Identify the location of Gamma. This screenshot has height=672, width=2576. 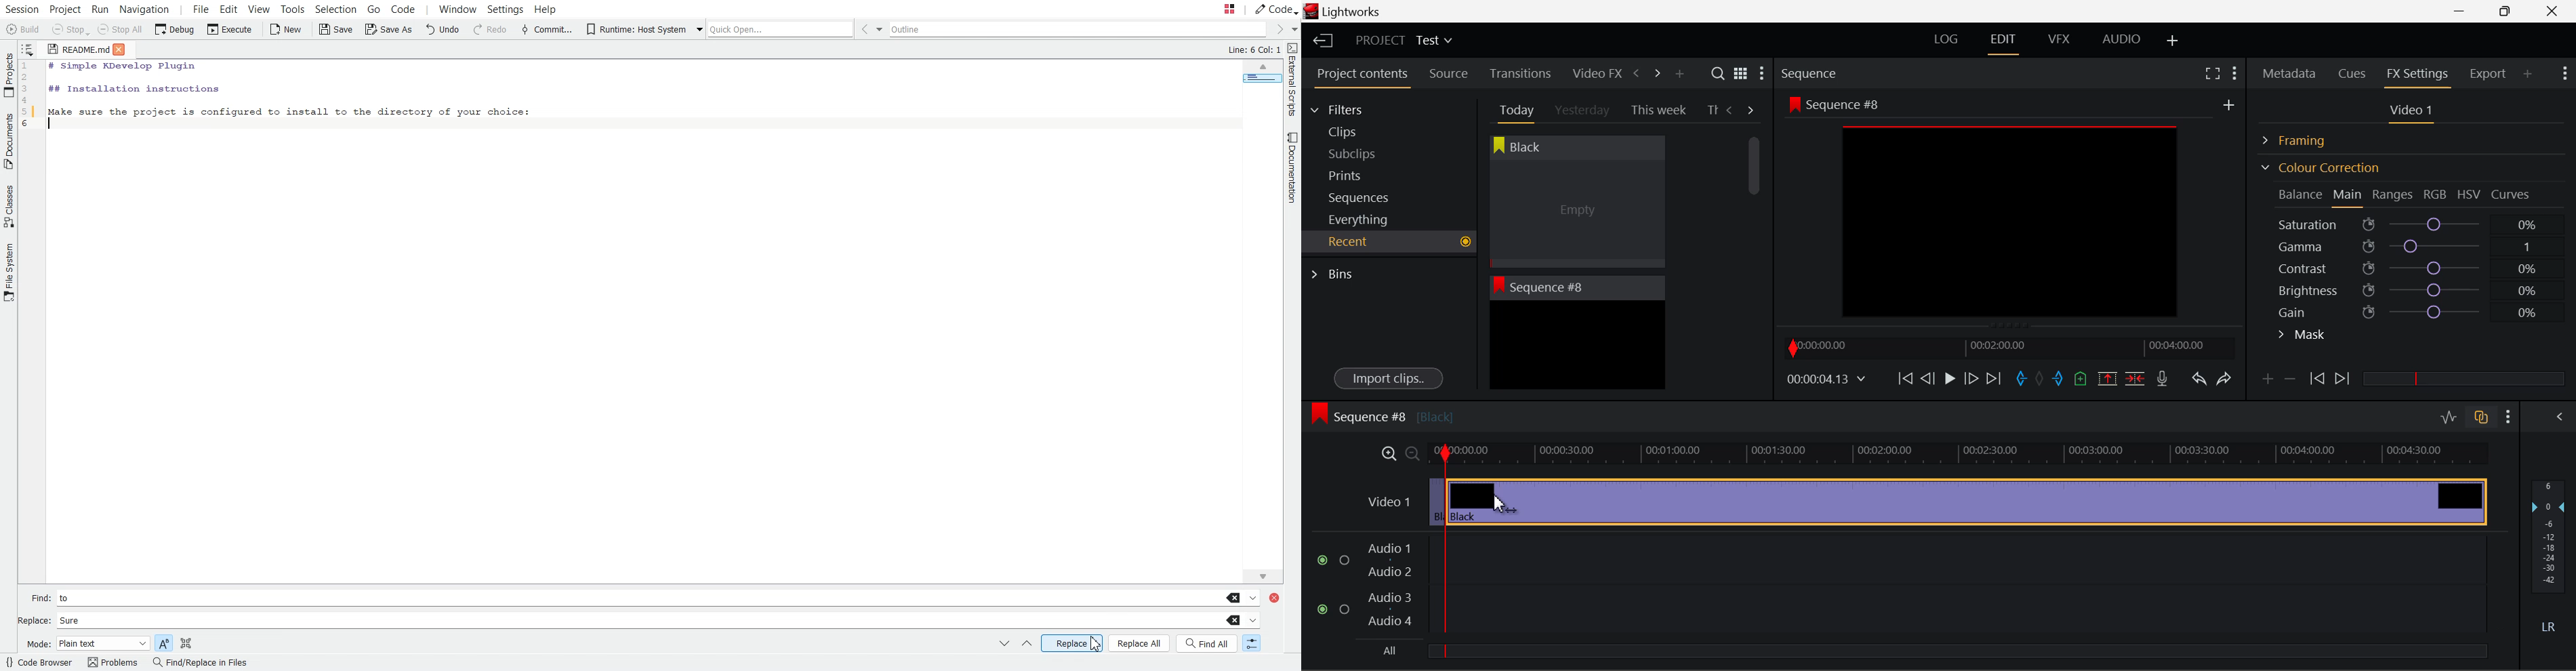
(2415, 246).